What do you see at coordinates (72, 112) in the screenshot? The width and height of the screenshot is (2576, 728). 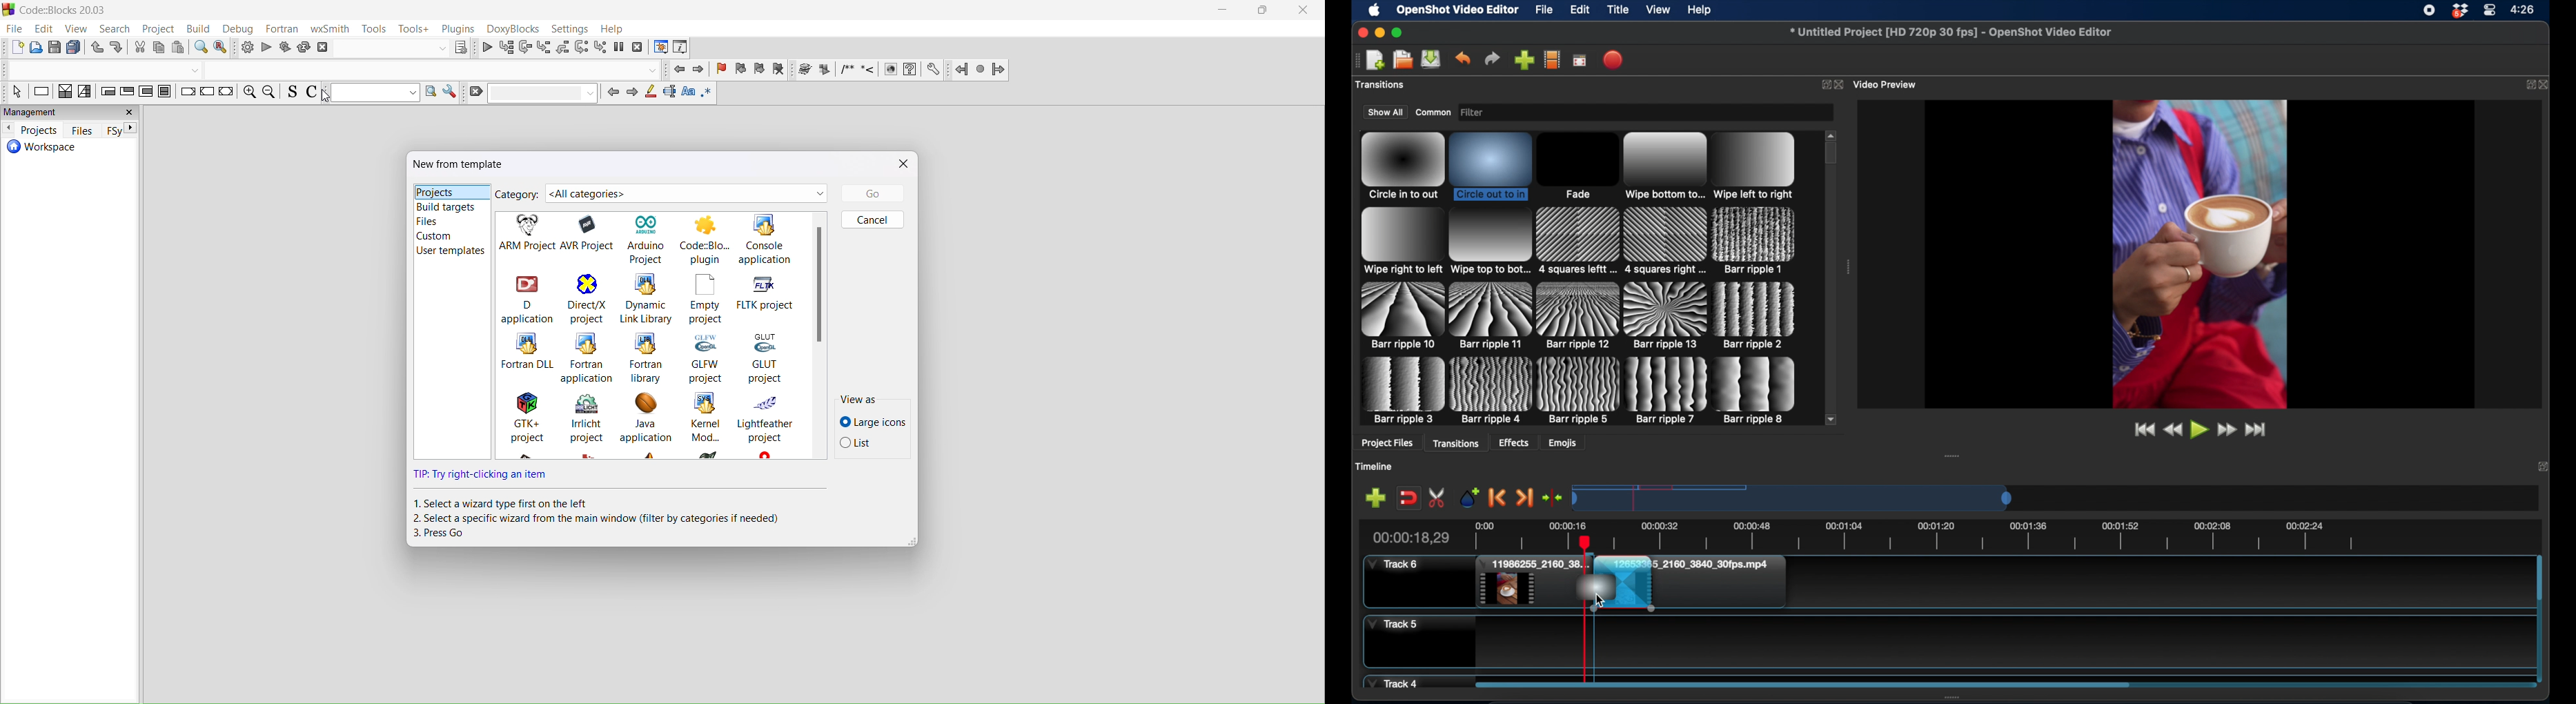 I see `management` at bounding box center [72, 112].